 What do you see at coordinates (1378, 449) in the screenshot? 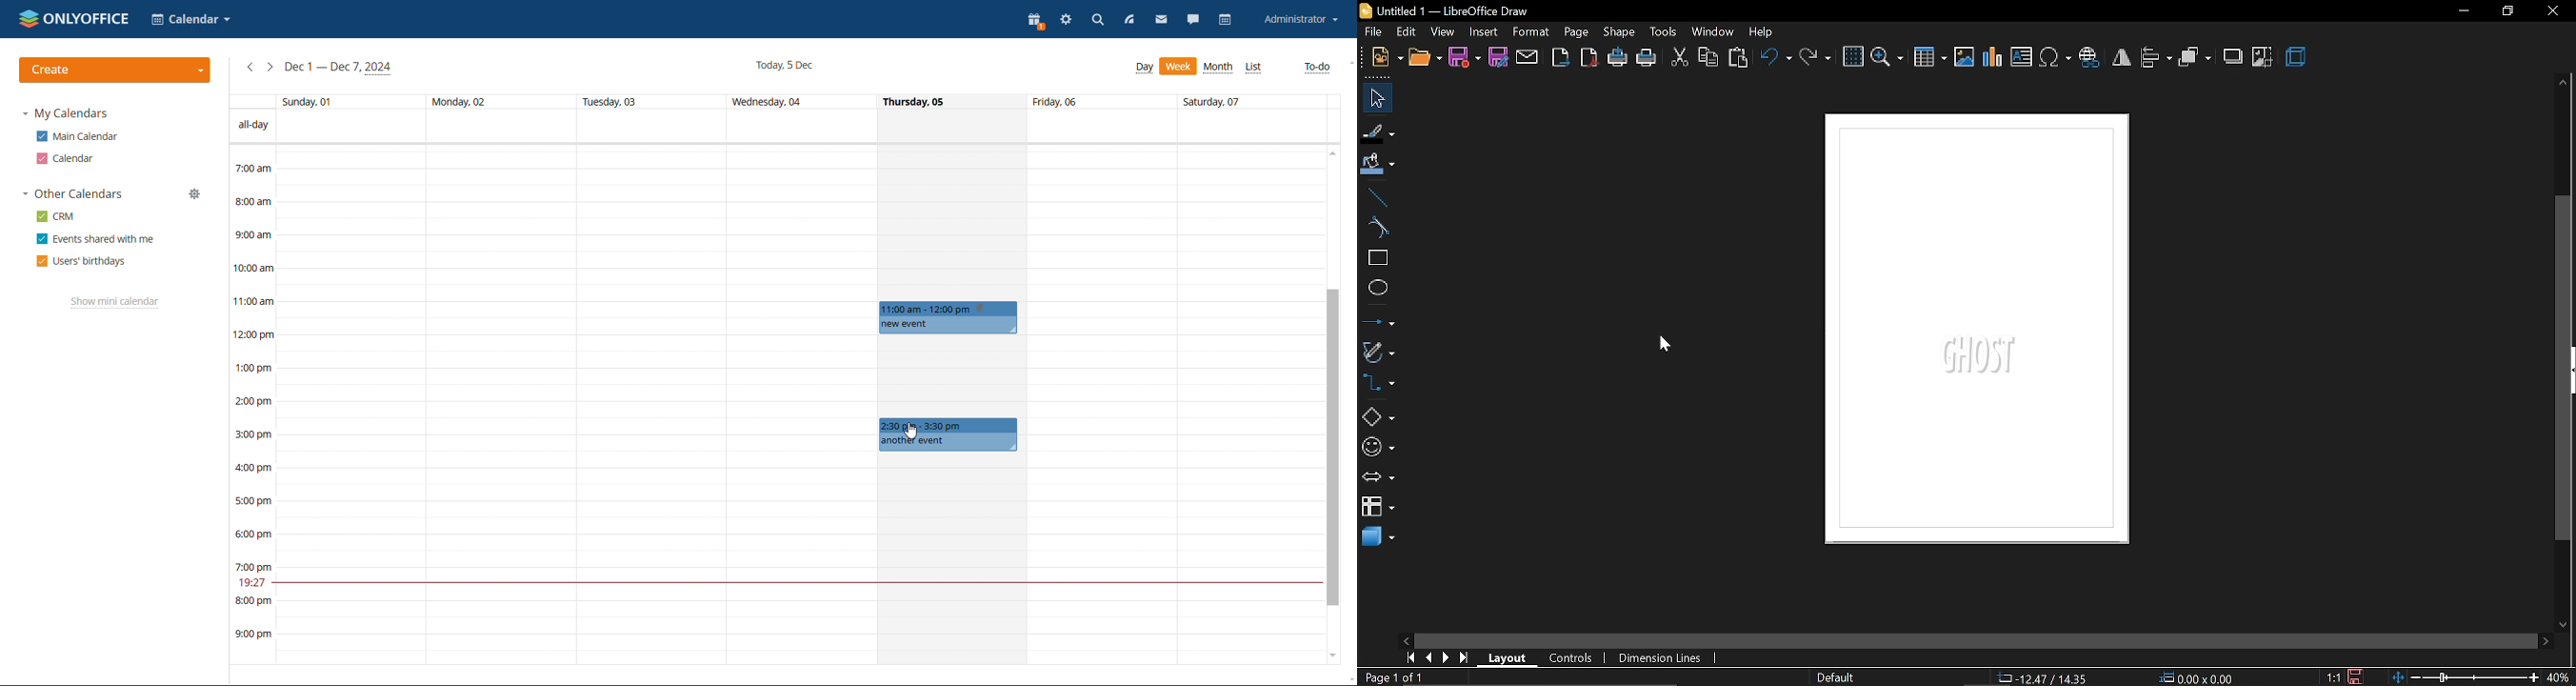
I see `symbol shapes` at bounding box center [1378, 449].